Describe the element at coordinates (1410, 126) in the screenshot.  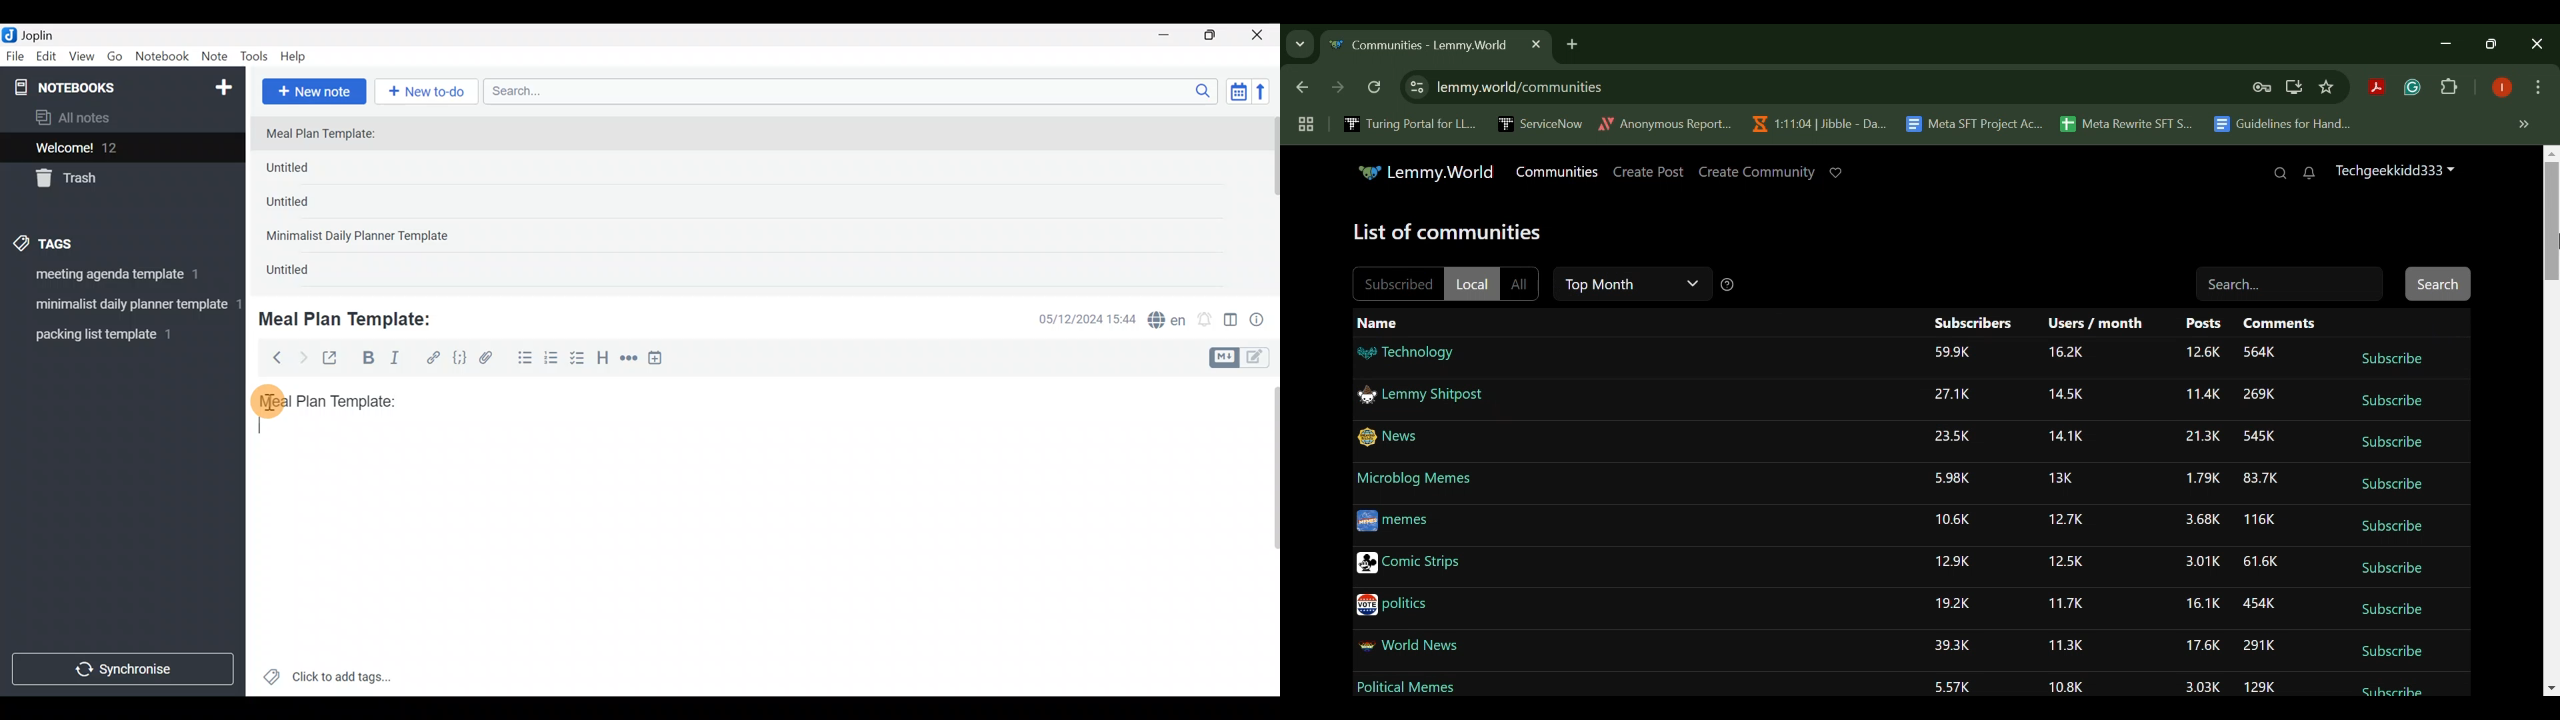
I see `Turing Portal for LL...` at that location.